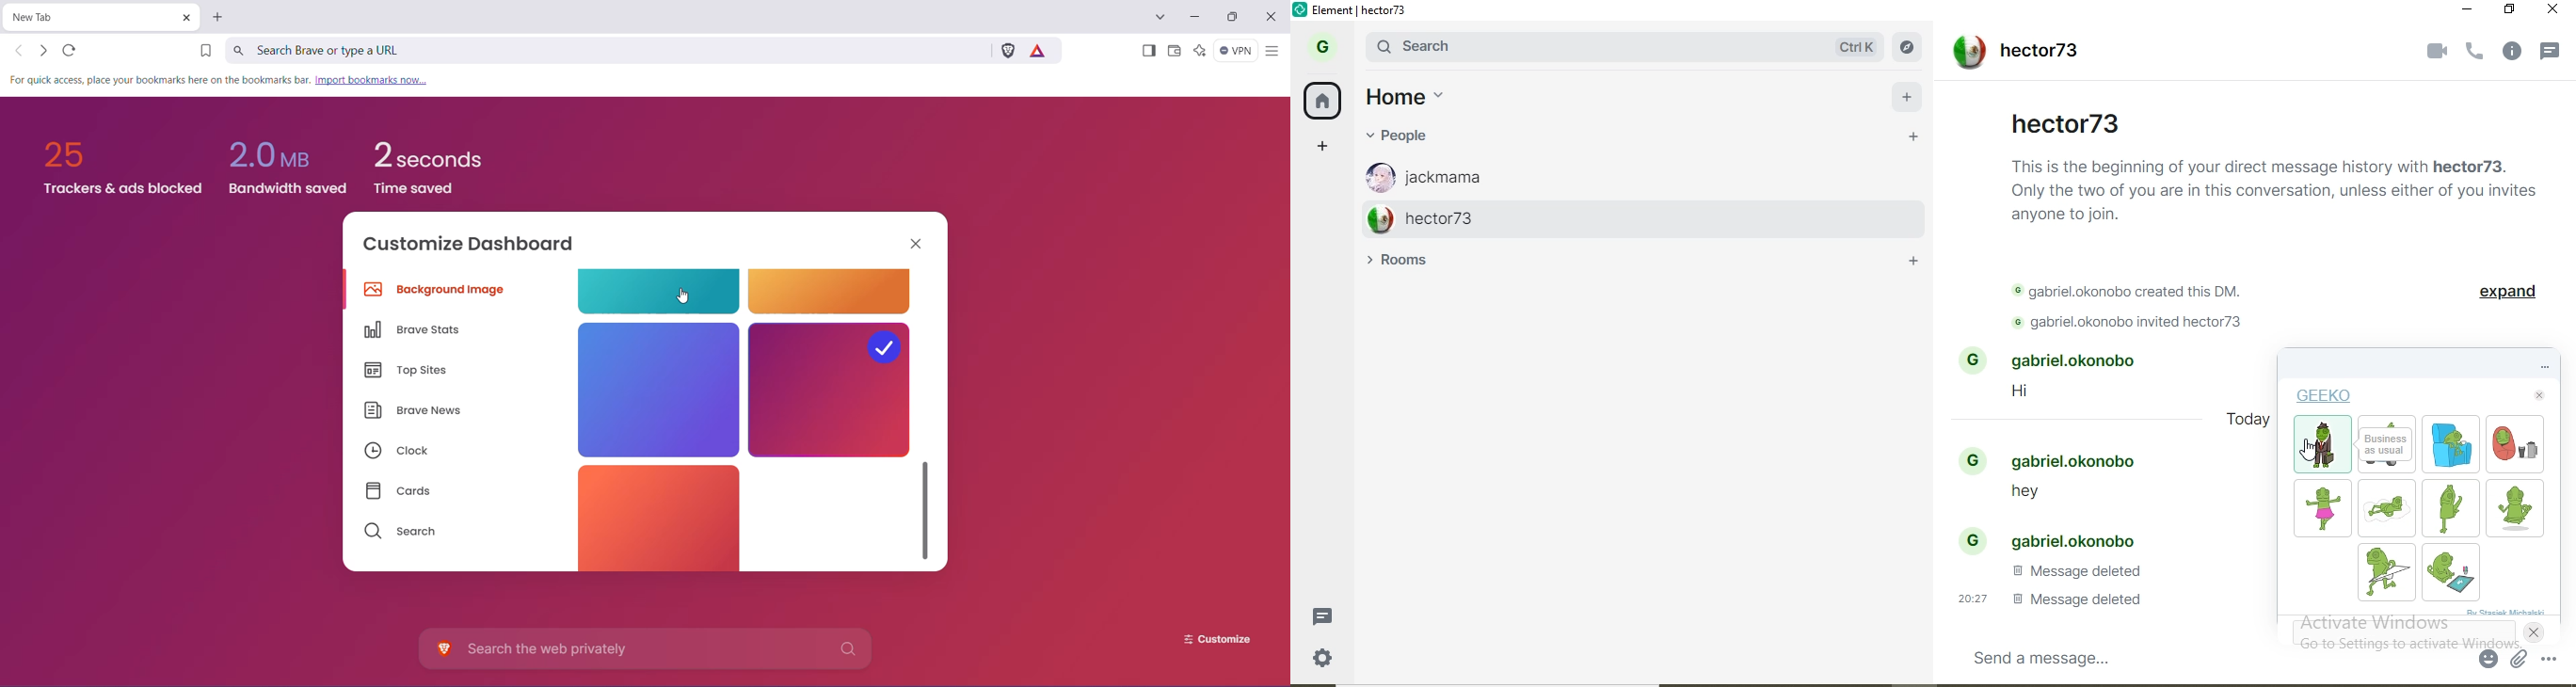  I want to click on For quick access, place your bookmarks here on the bookmarks bar., so click(161, 81).